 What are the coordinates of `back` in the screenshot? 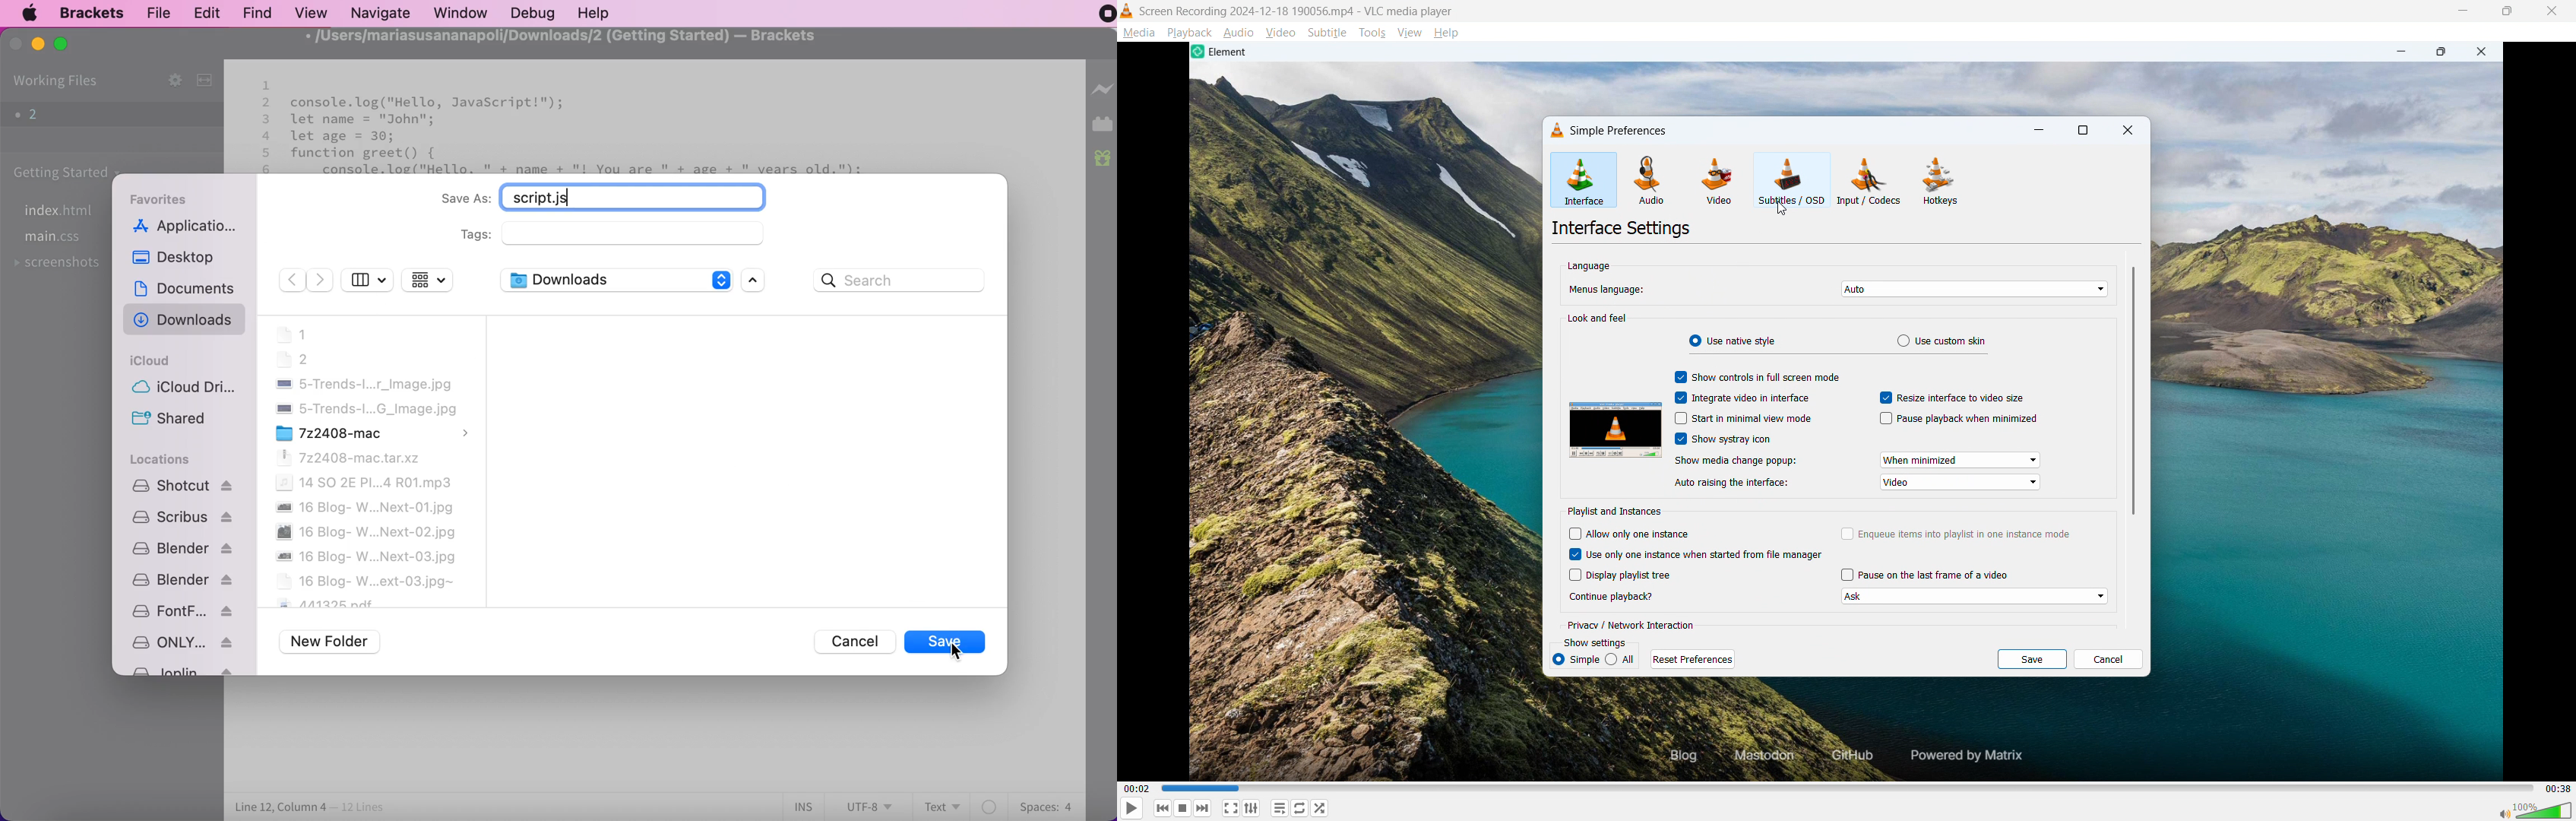 It's located at (290, 281).